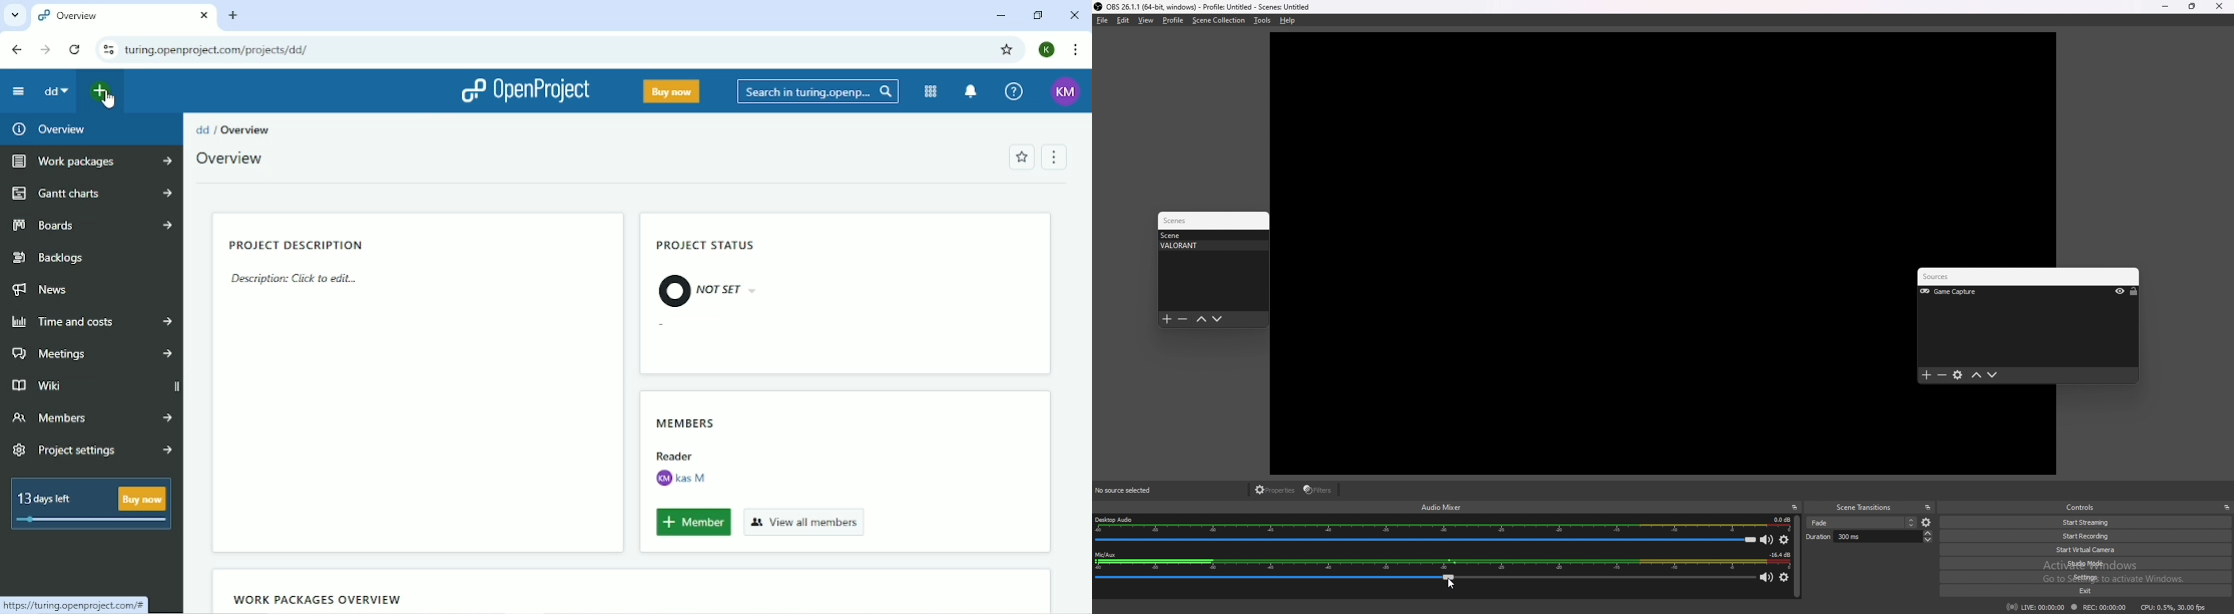 Image resolution: width=2240 pixels, height=616 pixels. What do you see at coordinates (1993, 375) in the screenshot?
I see `move down` at bounding box center [1993, 375].